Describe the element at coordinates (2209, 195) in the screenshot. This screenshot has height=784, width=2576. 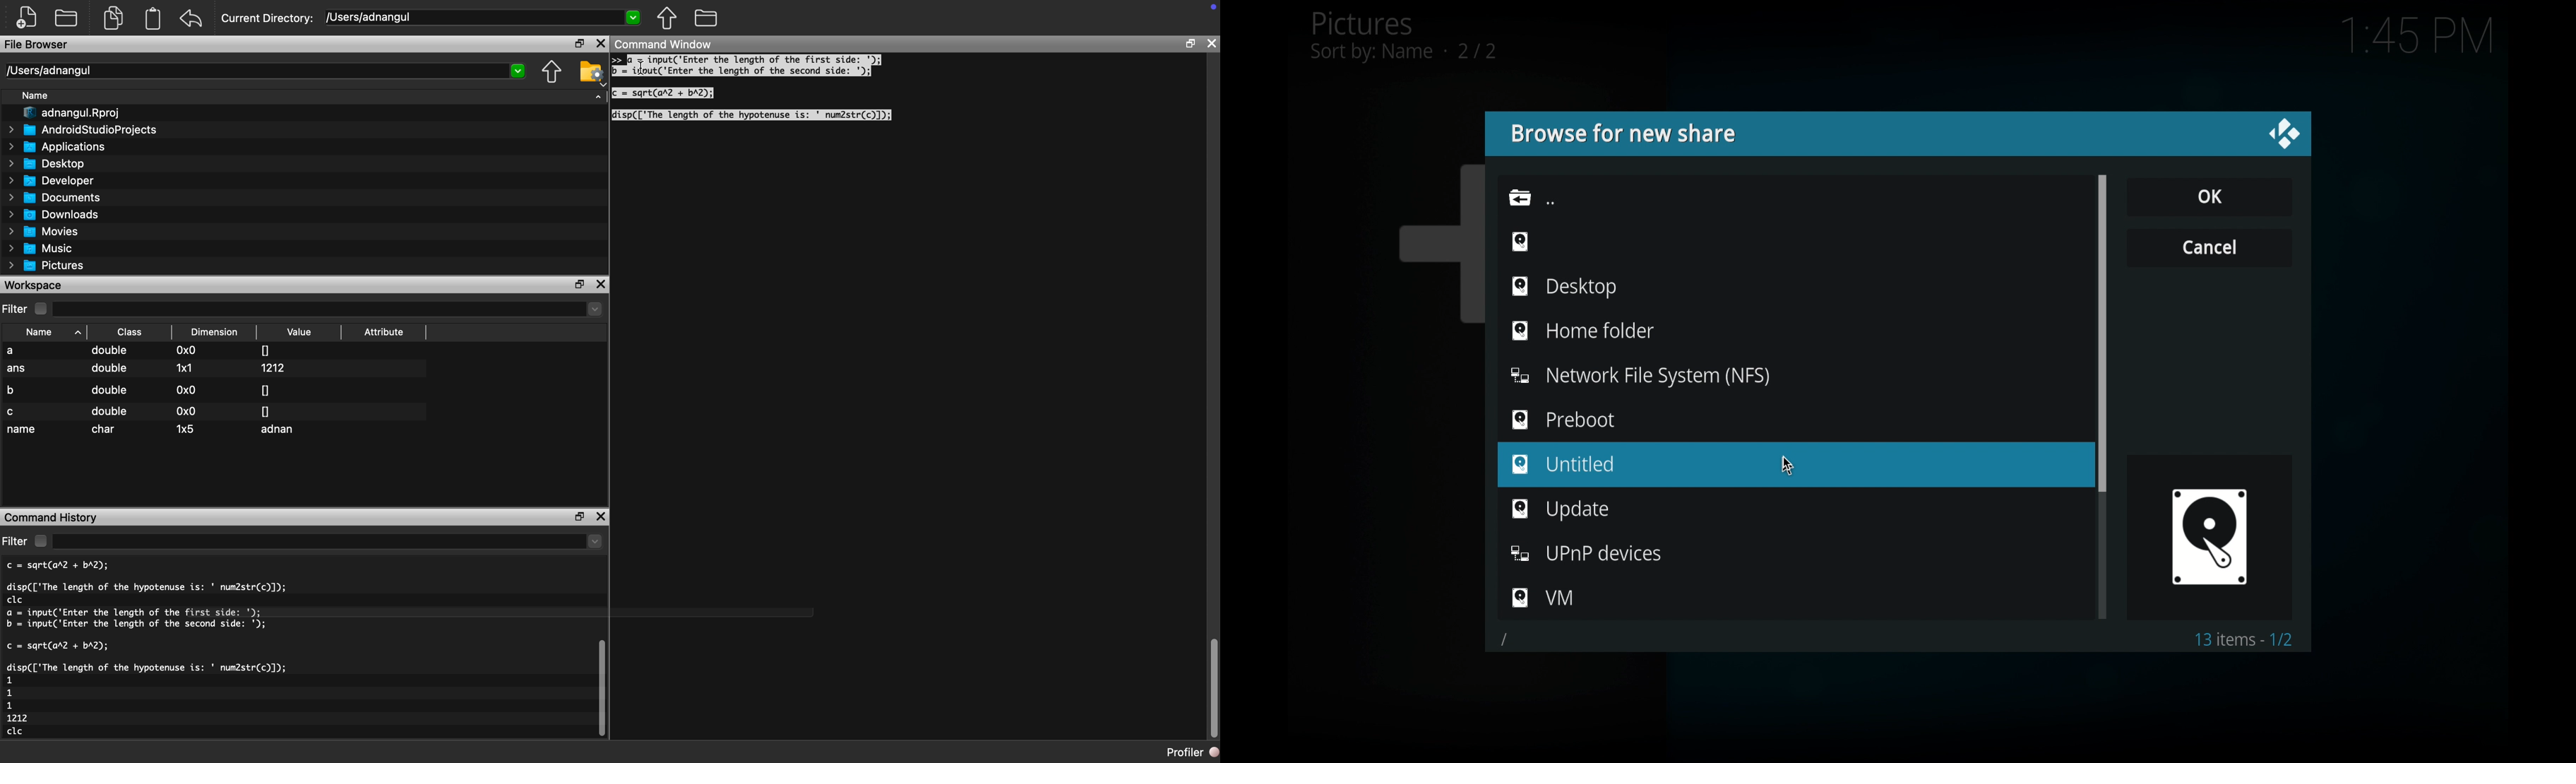
I see `ok` at that location.